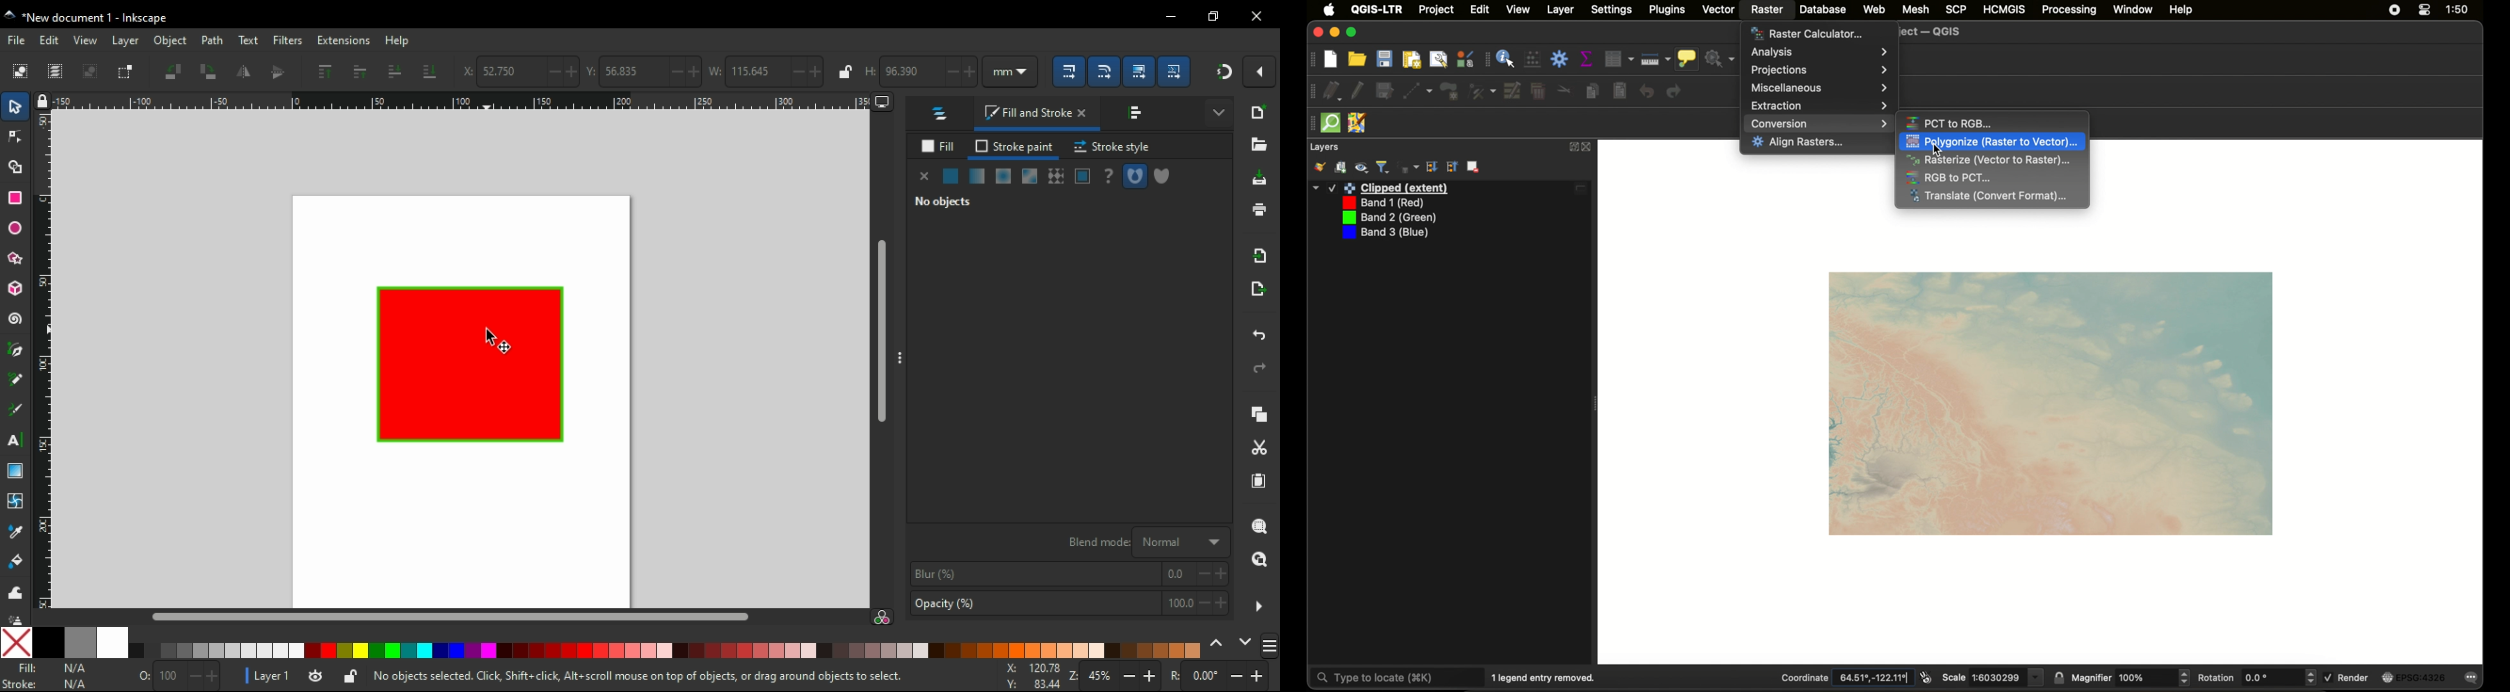 The image size is (2520, 700). Describe the element at coordinates (1258, 561) in the screenshot. I see `zoom drawing` at that location.